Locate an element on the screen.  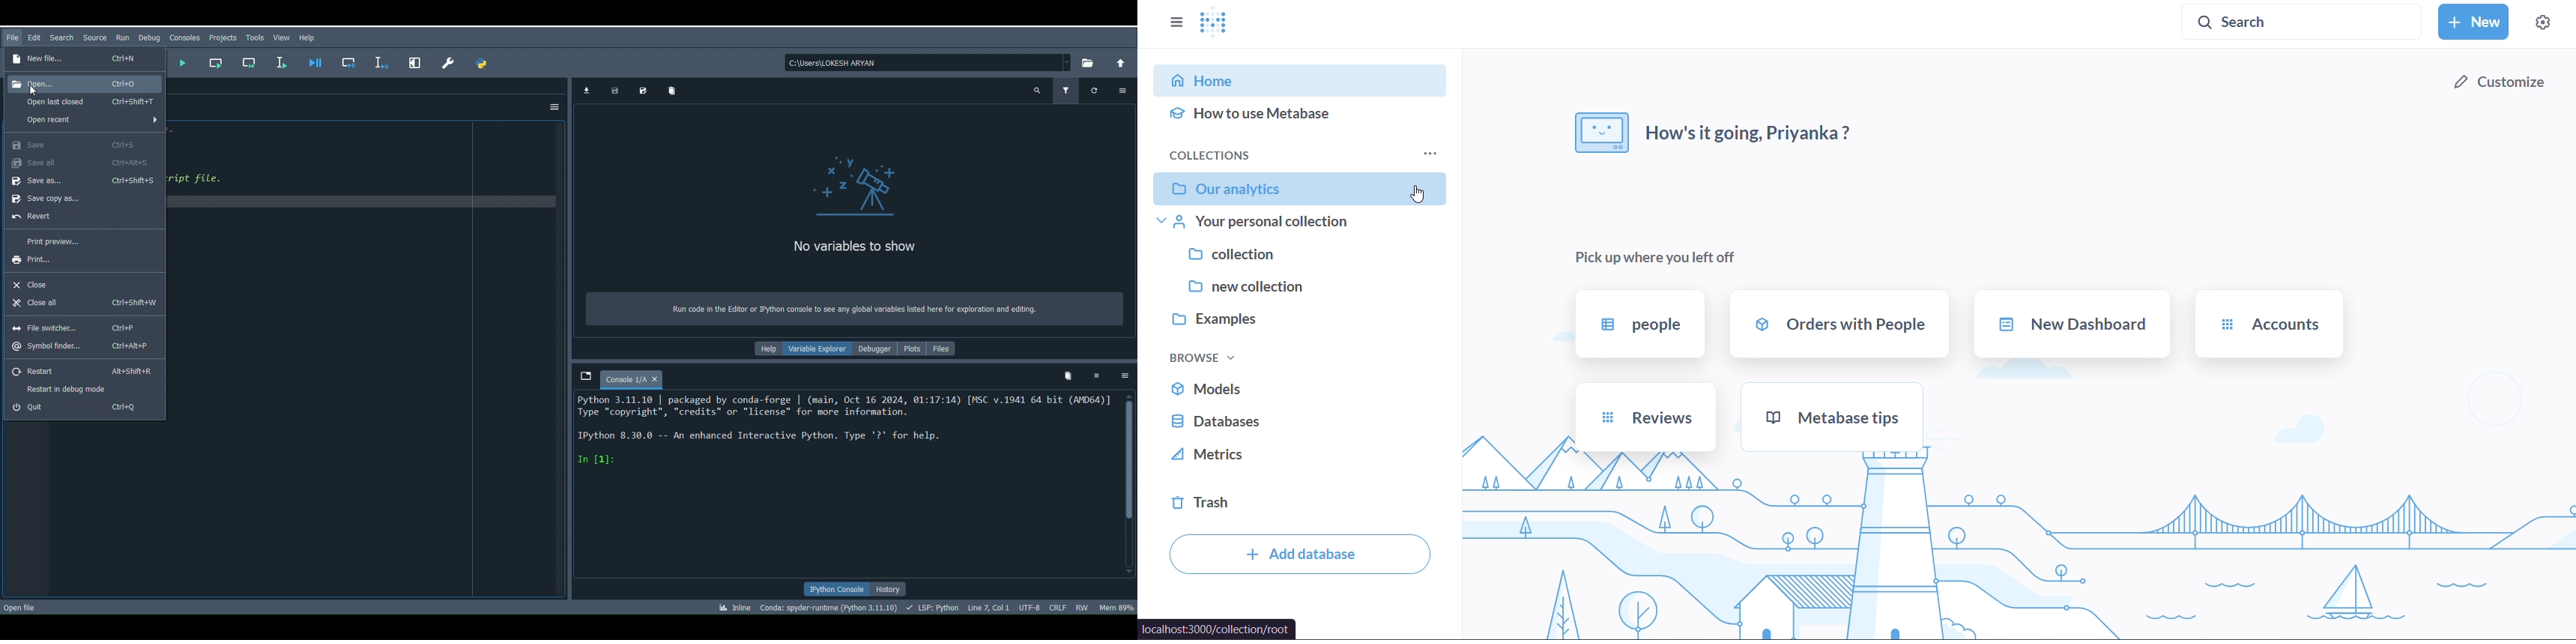
accounts is located at coordinates (2267, 324).